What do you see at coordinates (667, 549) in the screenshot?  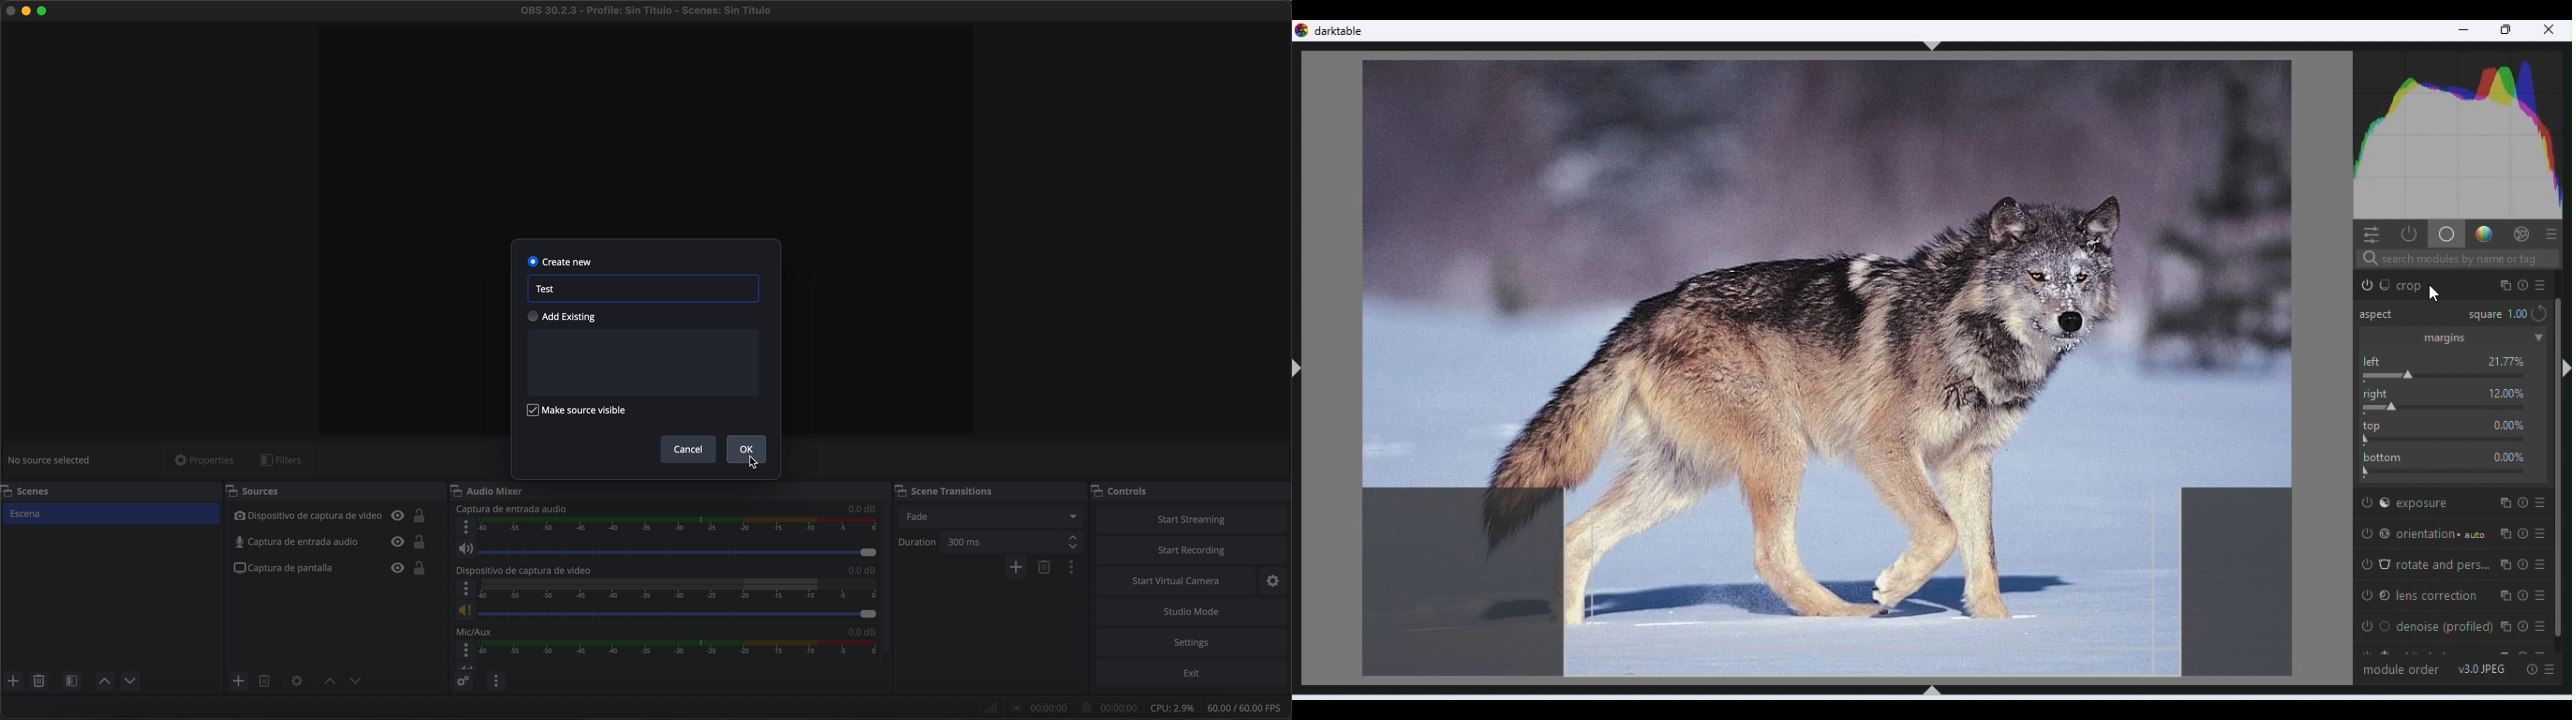 I see `vol` at bounding box center [667, 549].